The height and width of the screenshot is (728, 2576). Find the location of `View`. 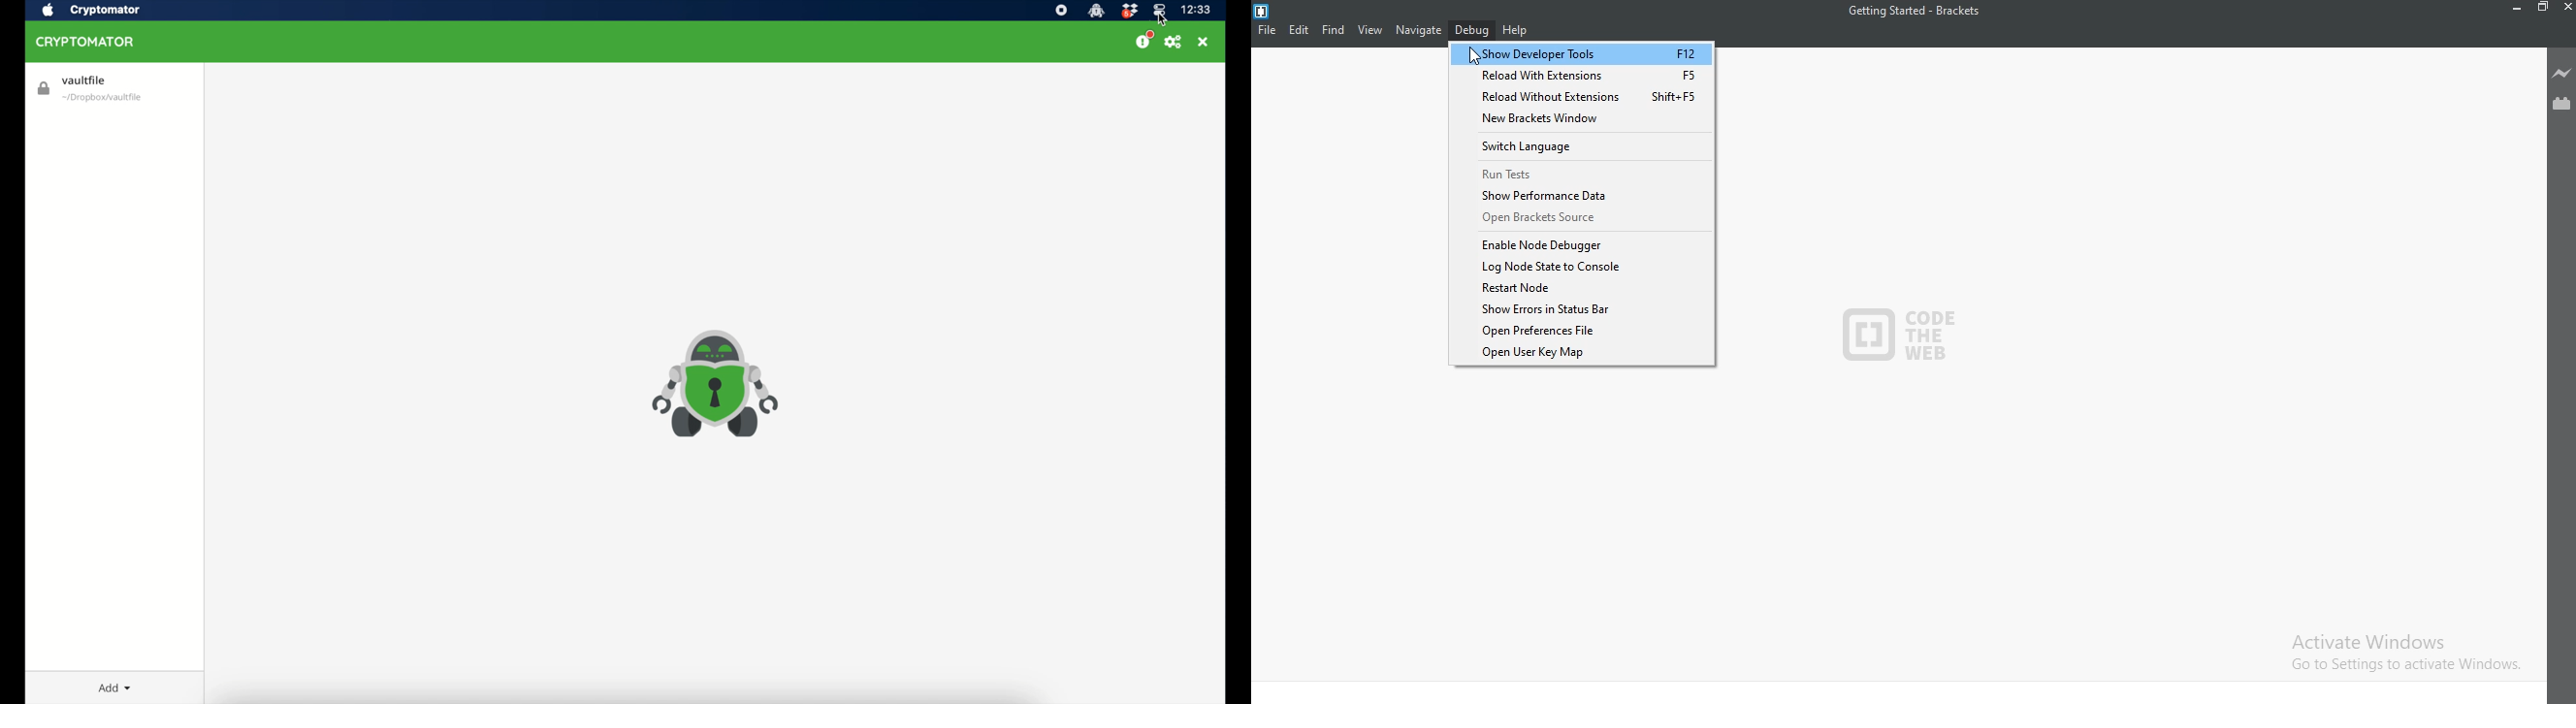

View is located at coordinates (1371, 30).